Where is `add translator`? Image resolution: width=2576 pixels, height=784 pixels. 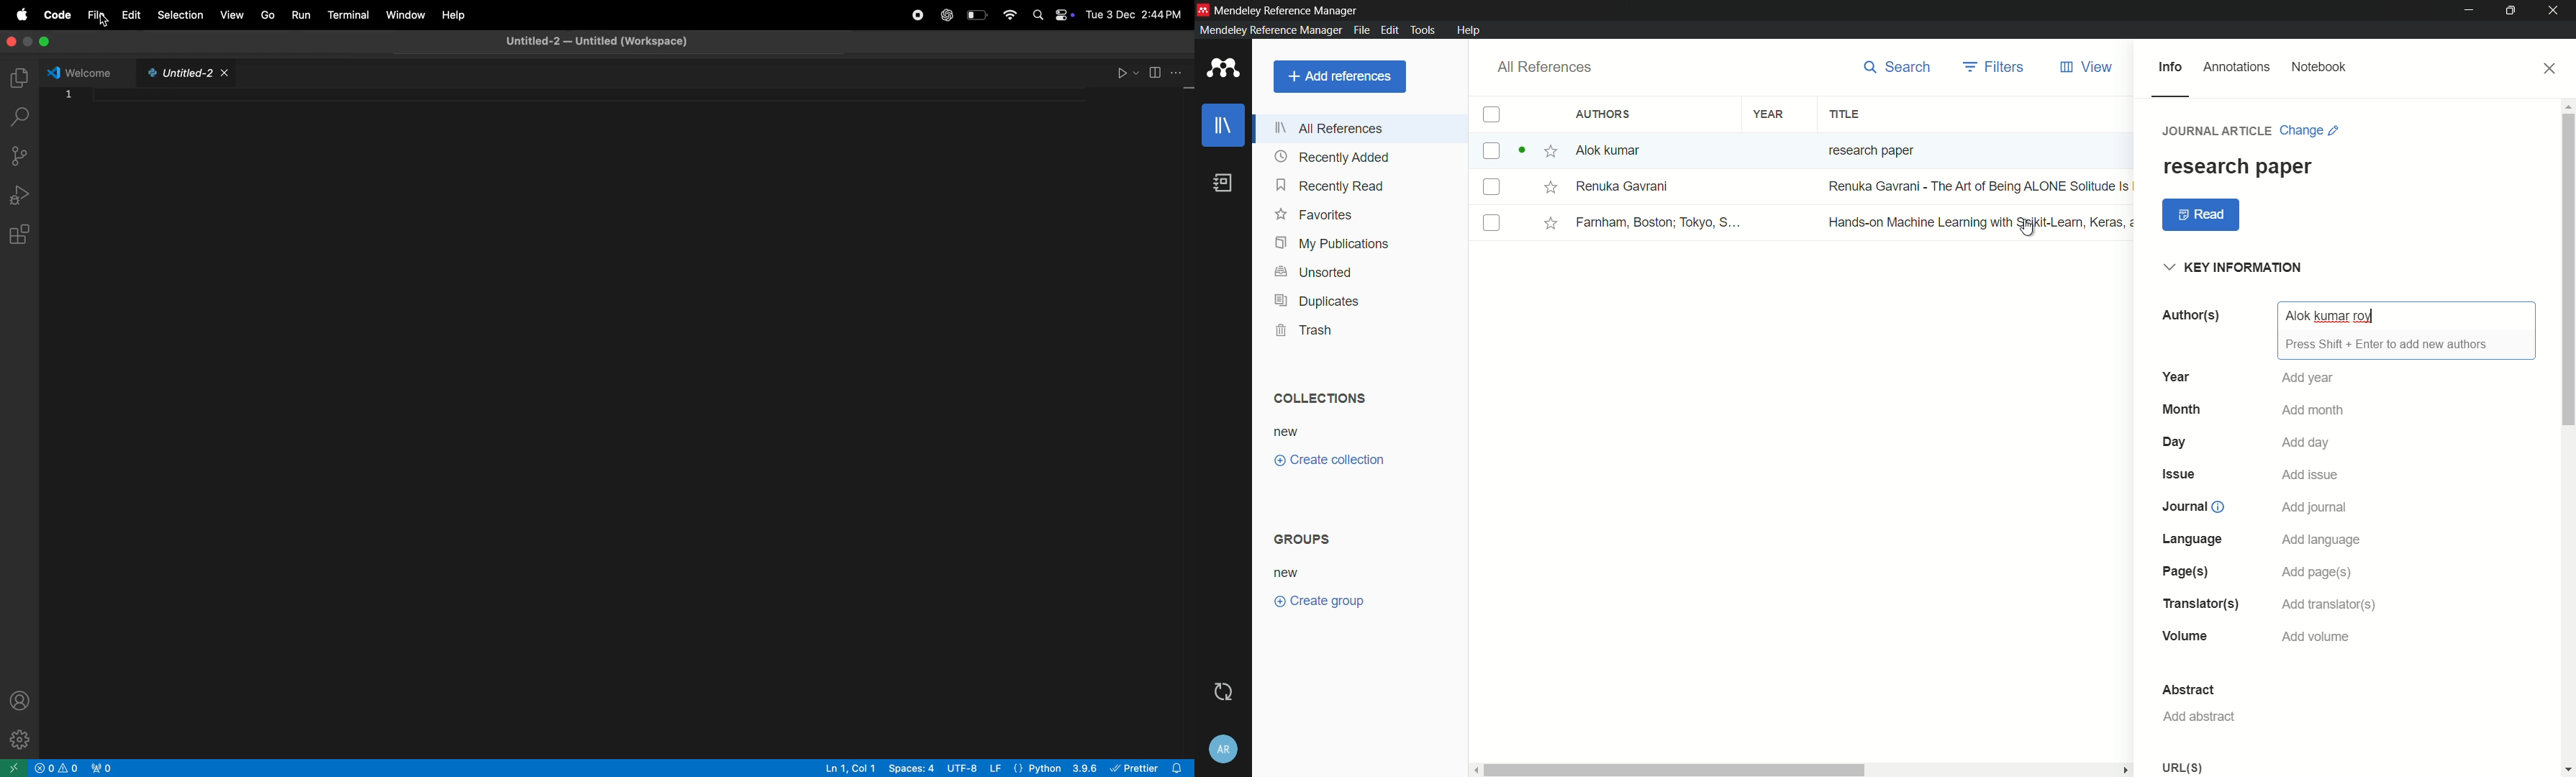
add translator is located at coordinates (2332, 604).